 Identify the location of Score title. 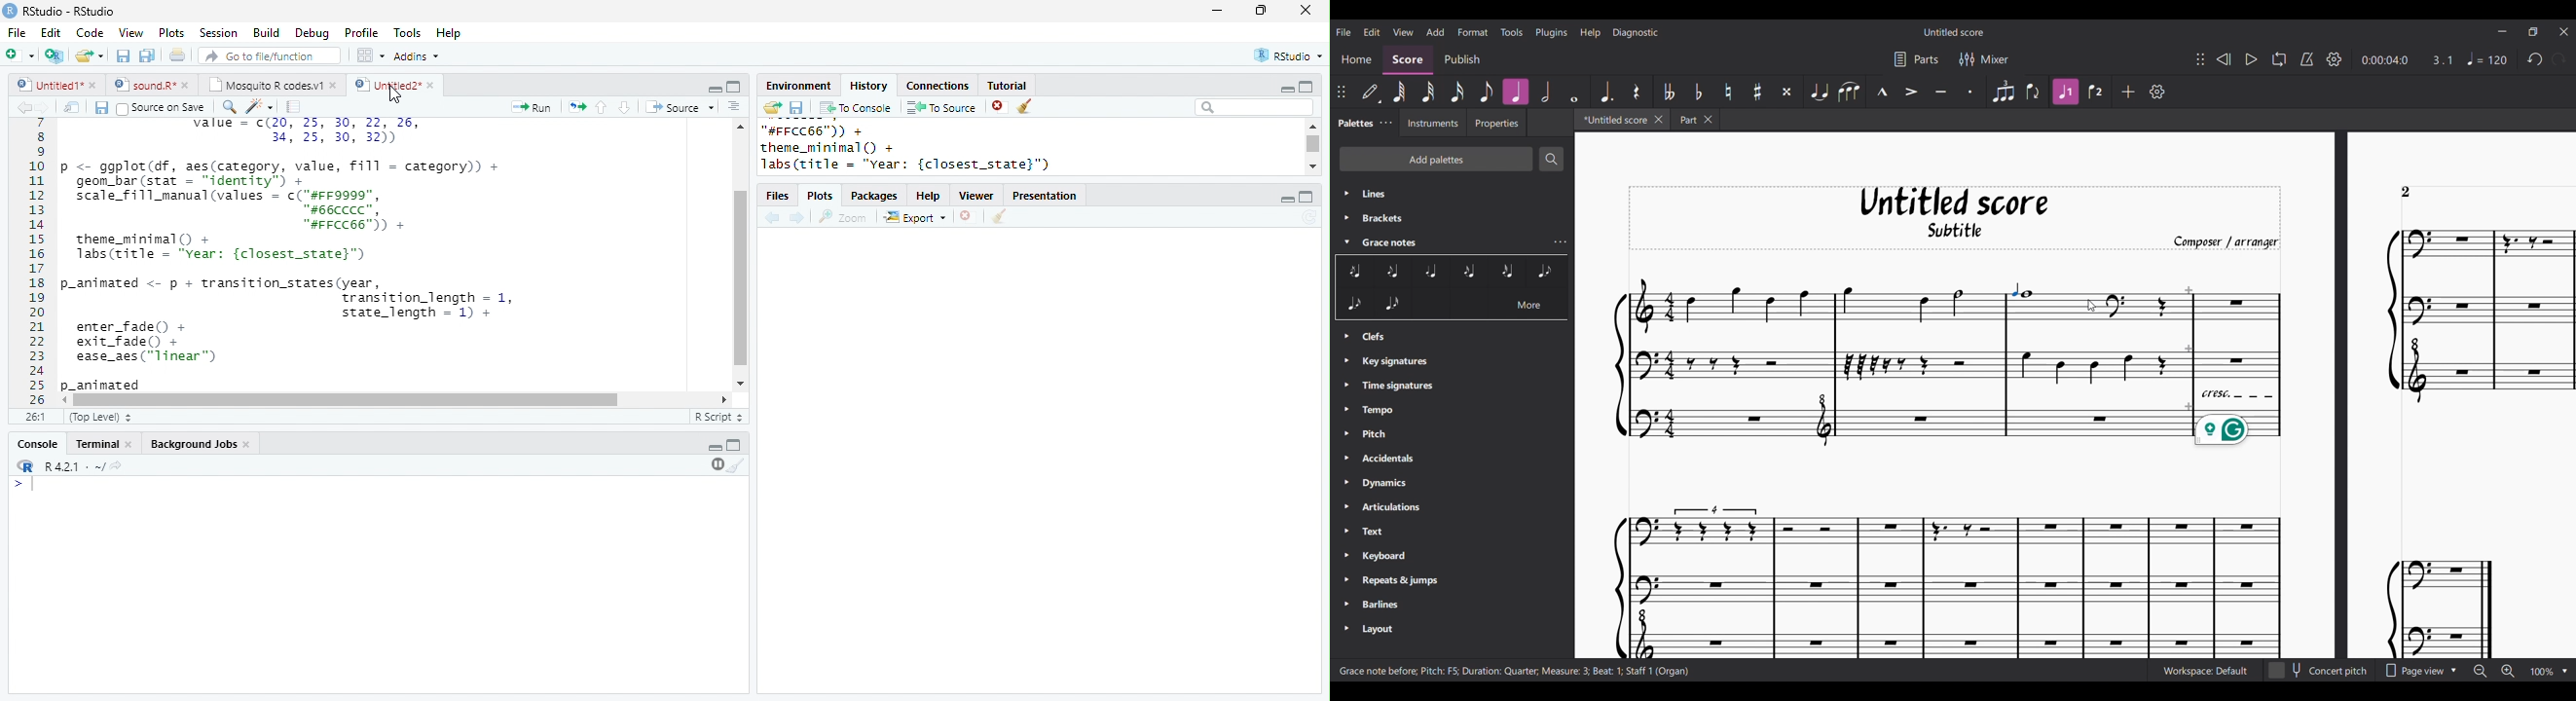
(1953, 32).